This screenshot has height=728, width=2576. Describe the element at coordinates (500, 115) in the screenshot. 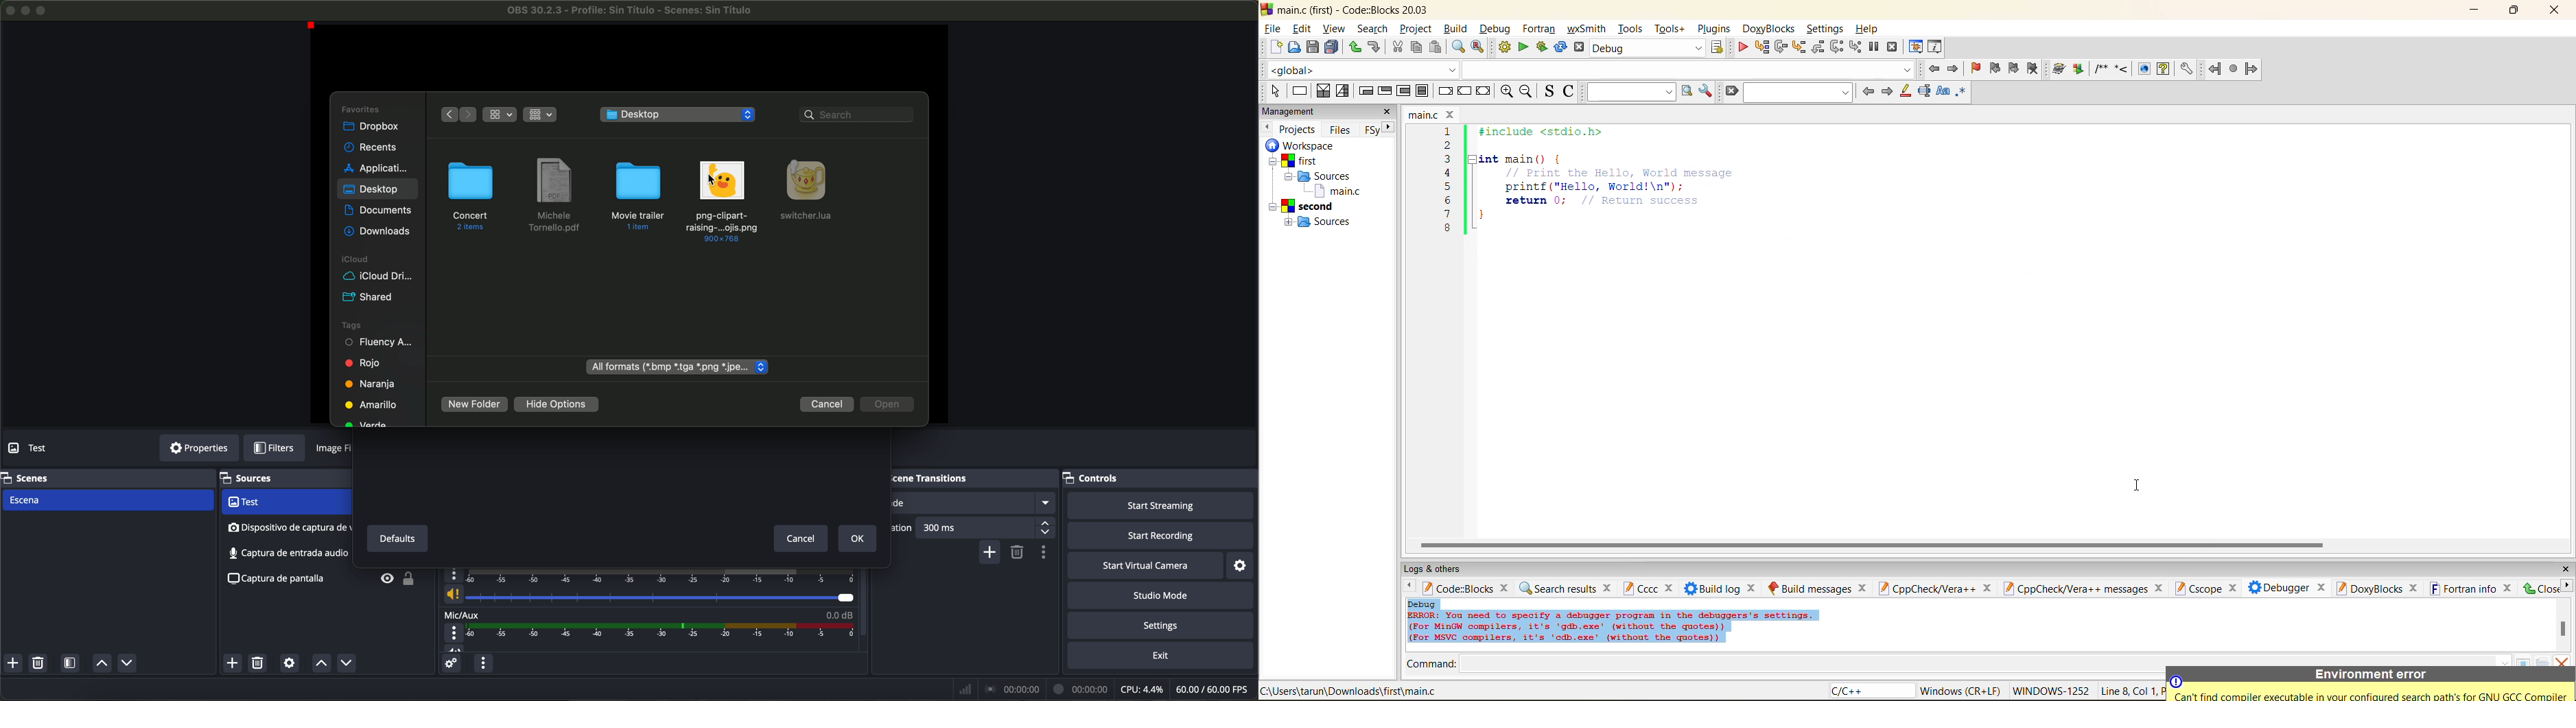

I see `grid view` at that location.